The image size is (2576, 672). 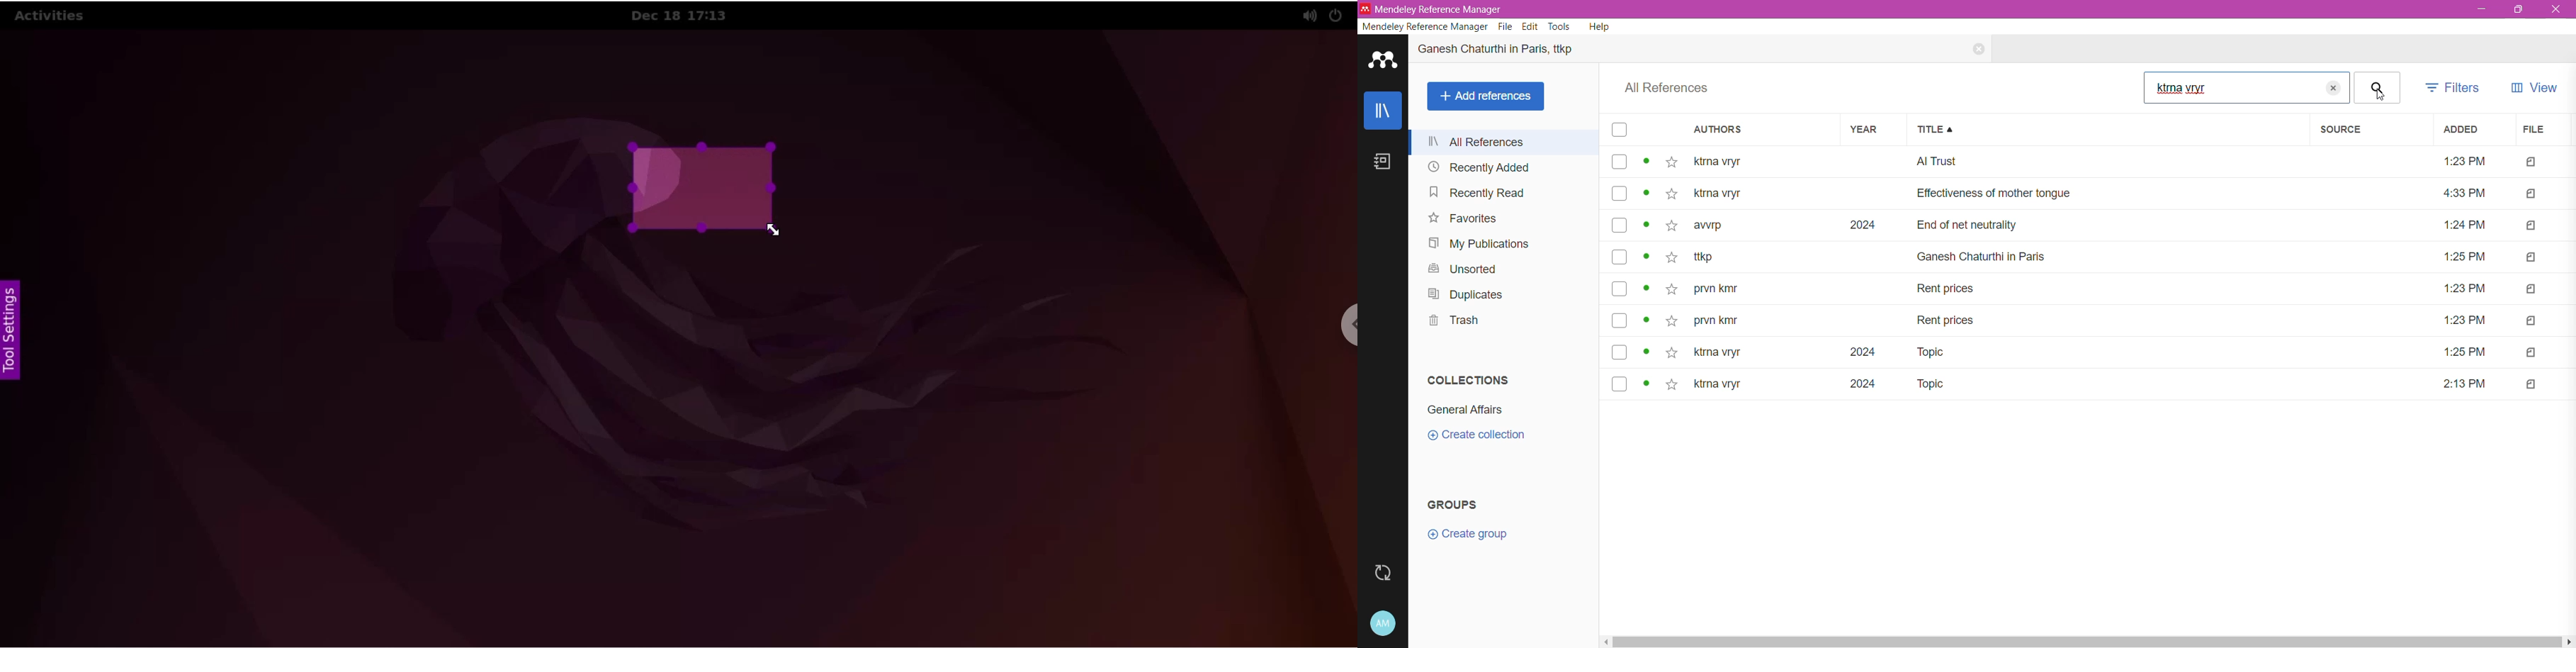 What do you see at coordinates (1505, 27) in the screenshot?
I see `File` at bounding box center [1505, 27].